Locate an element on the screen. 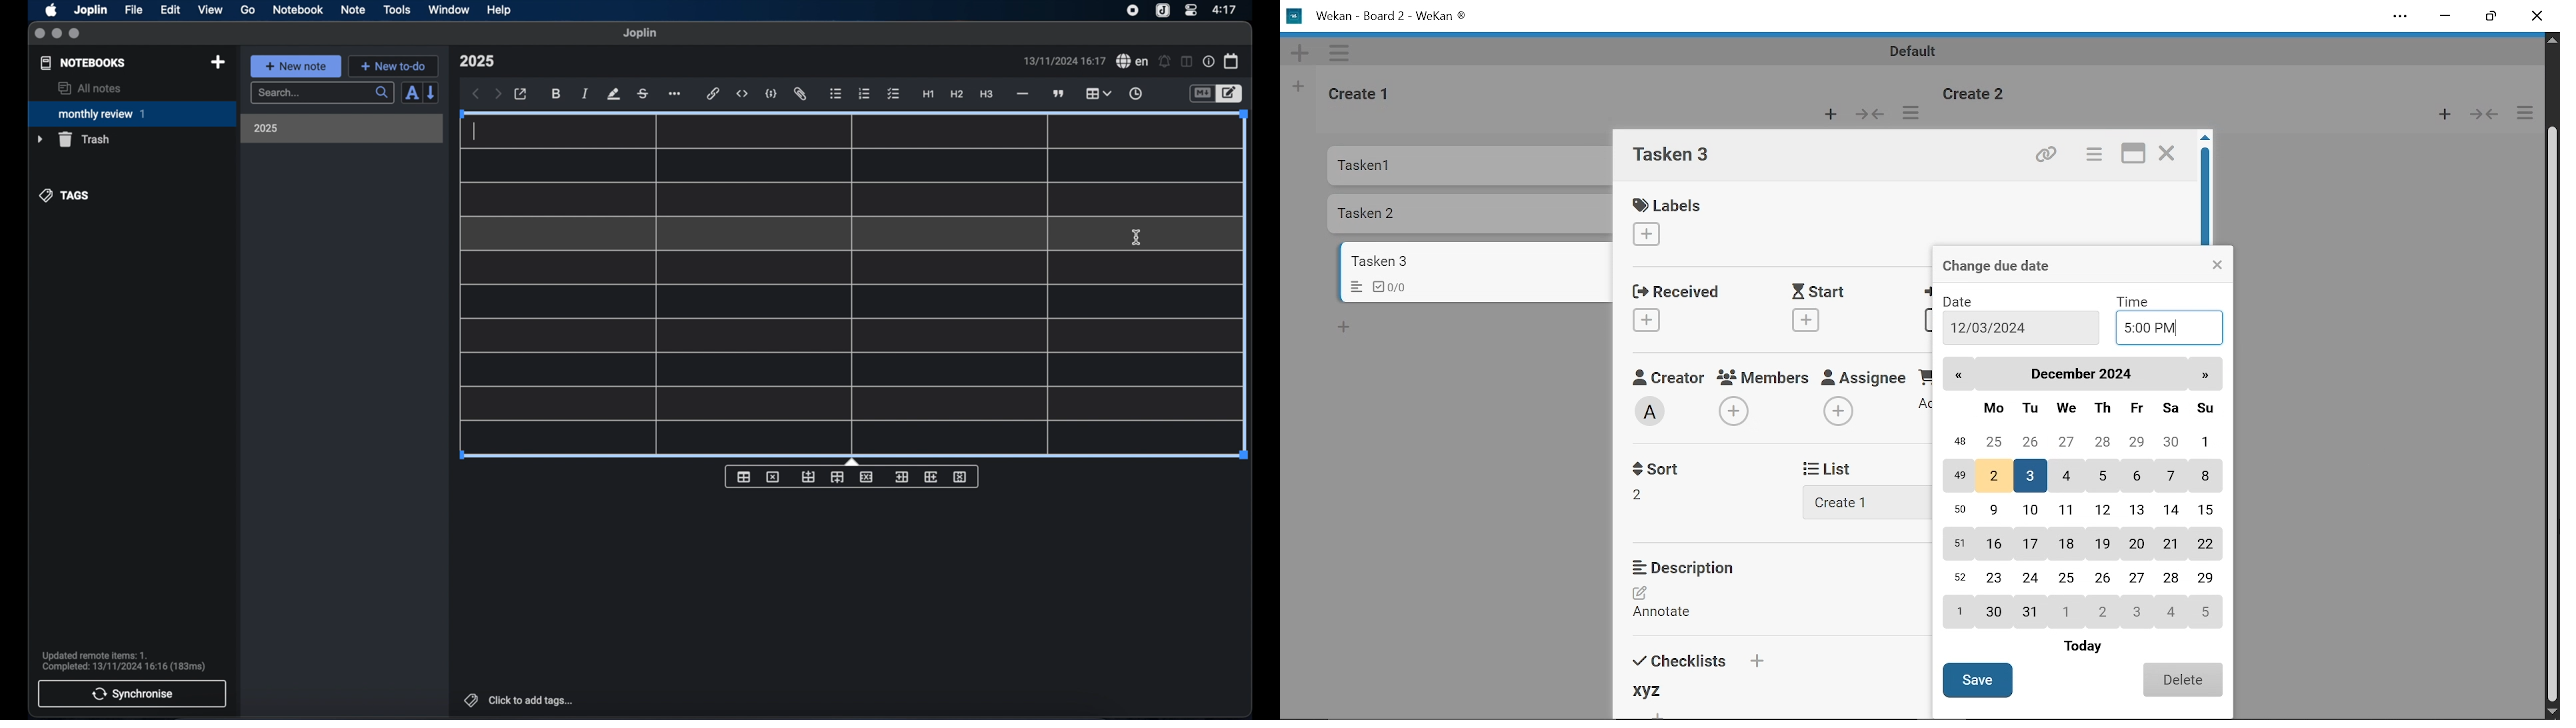 The image size is (2576, 728). forward is located at coordinates (498, 95).